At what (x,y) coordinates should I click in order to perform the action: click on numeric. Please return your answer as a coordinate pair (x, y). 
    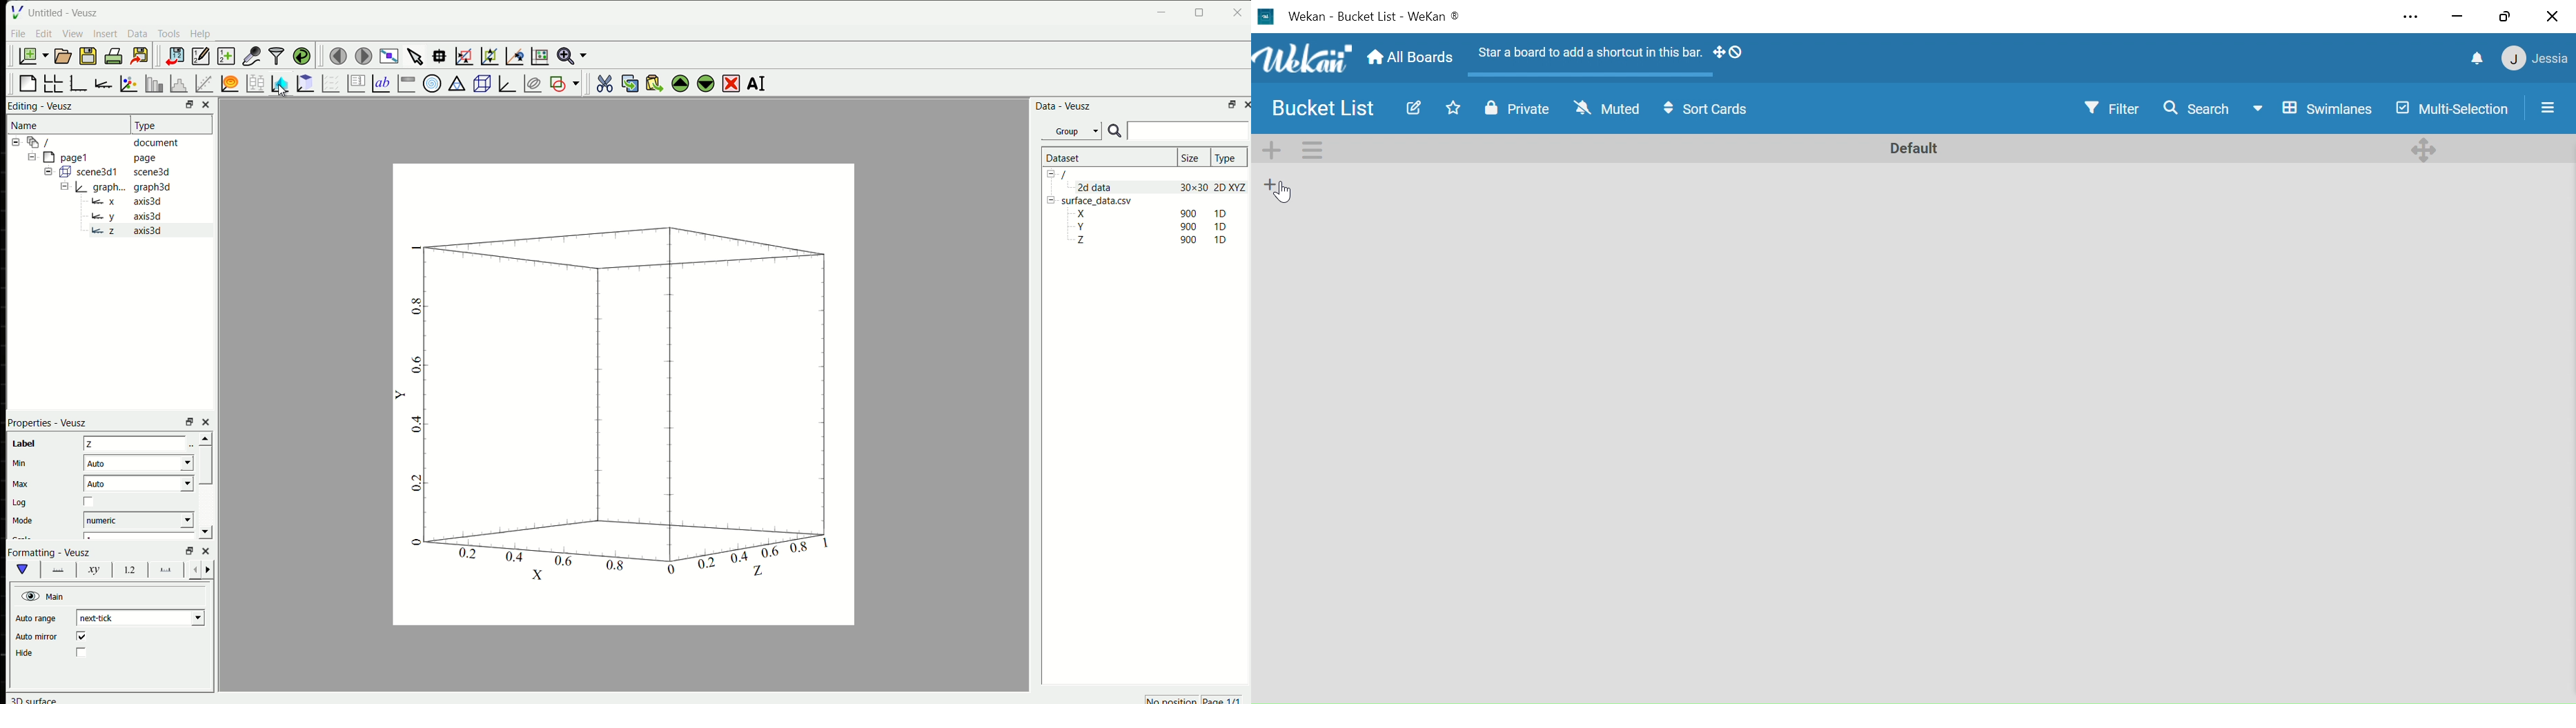
    Looking at the image, I should click on (132, 520).